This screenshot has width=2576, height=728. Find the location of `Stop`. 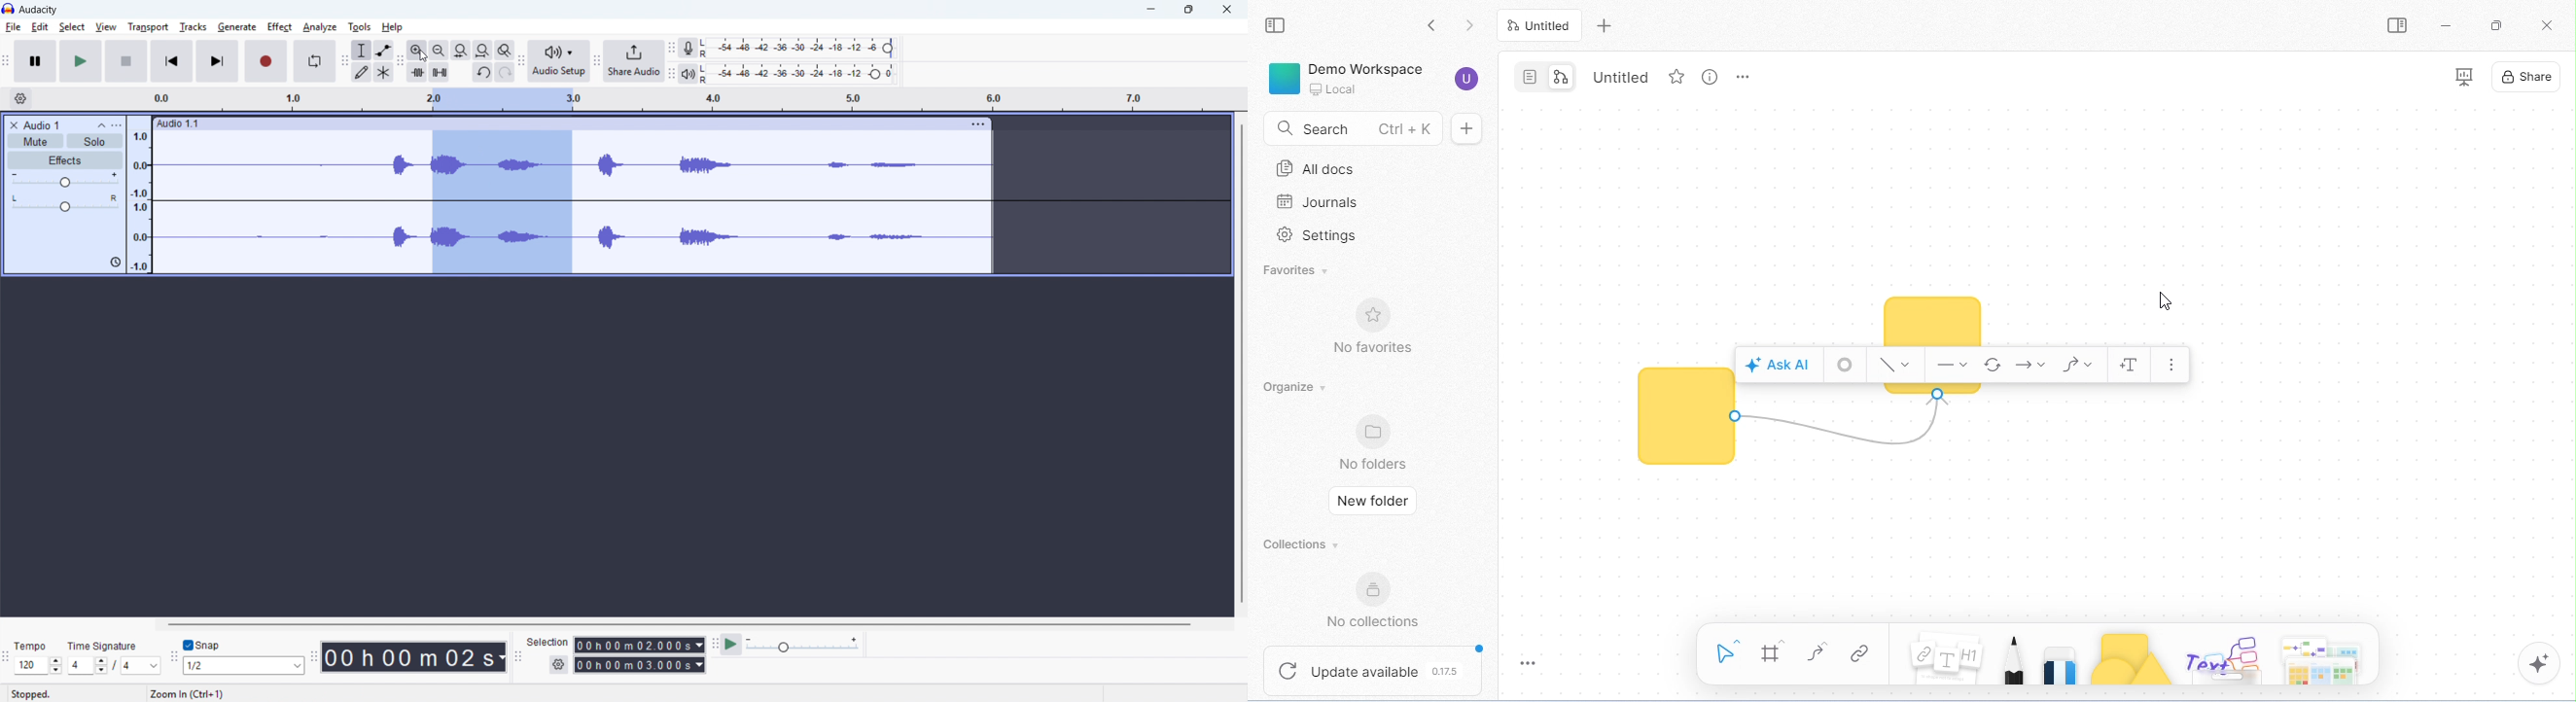

Stop is located at coordinates (125, 62).